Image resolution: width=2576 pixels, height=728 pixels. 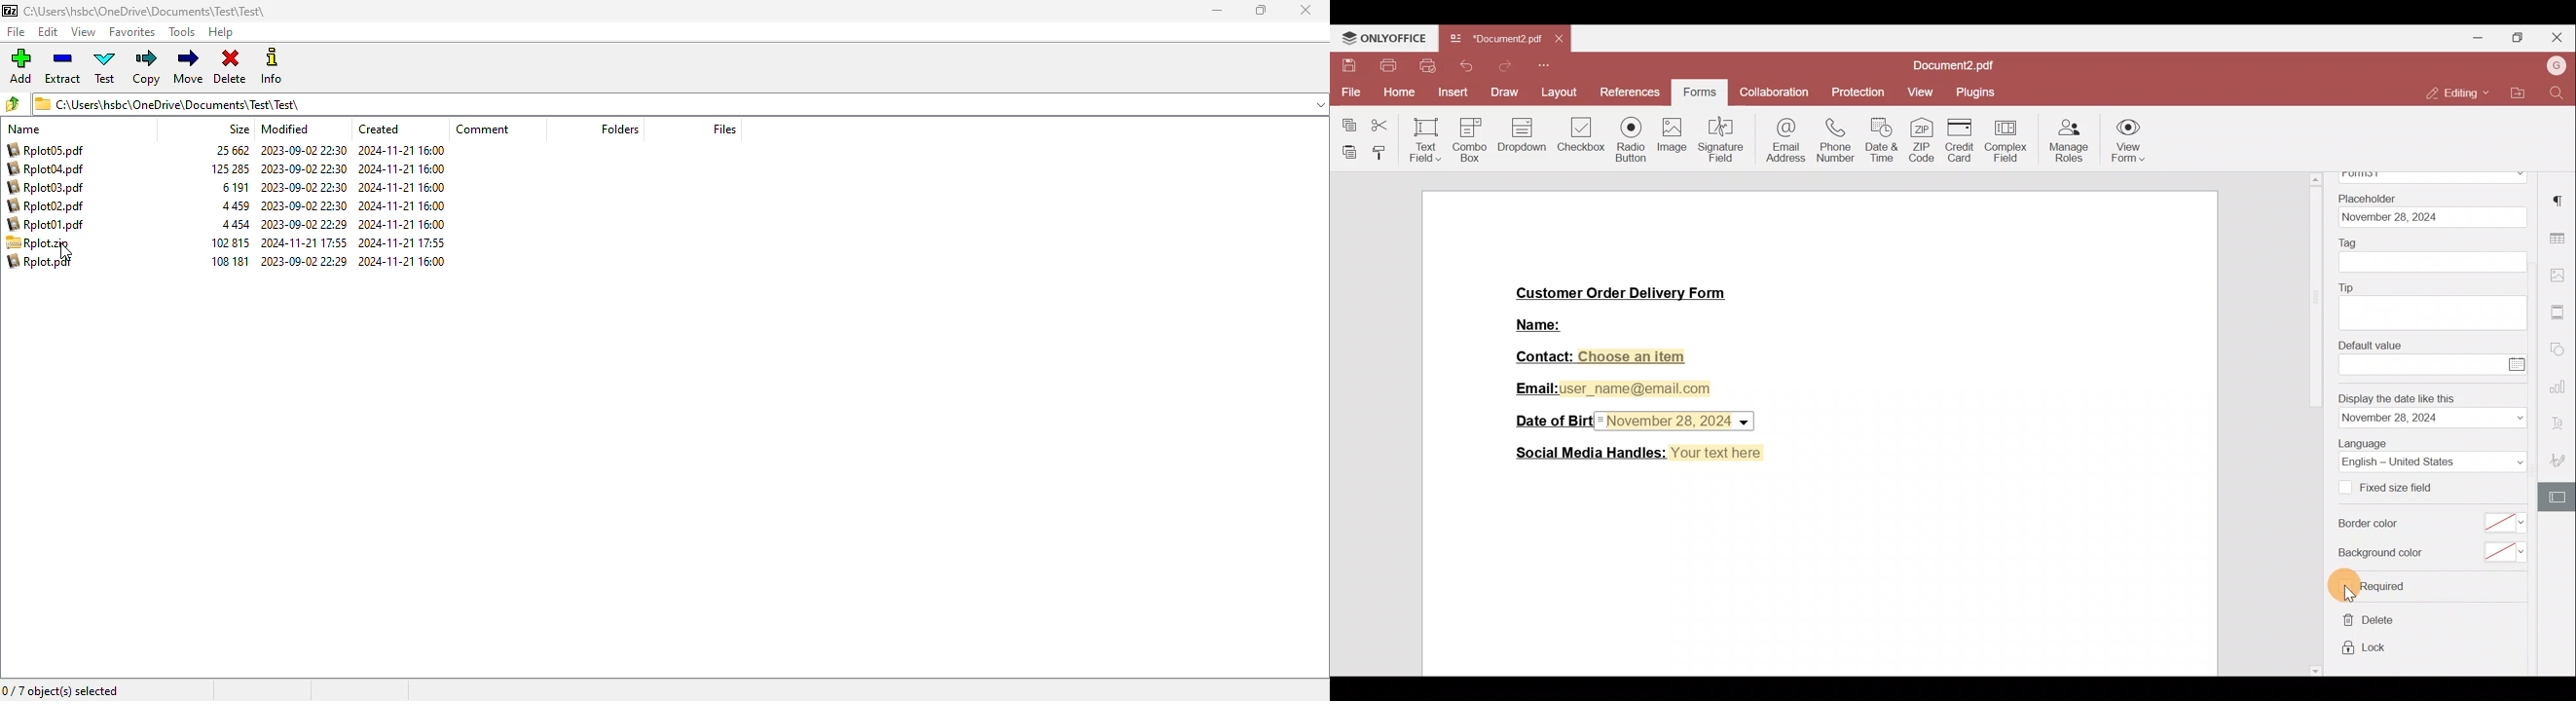 I want to click on folders, so click(x=619, y=129).